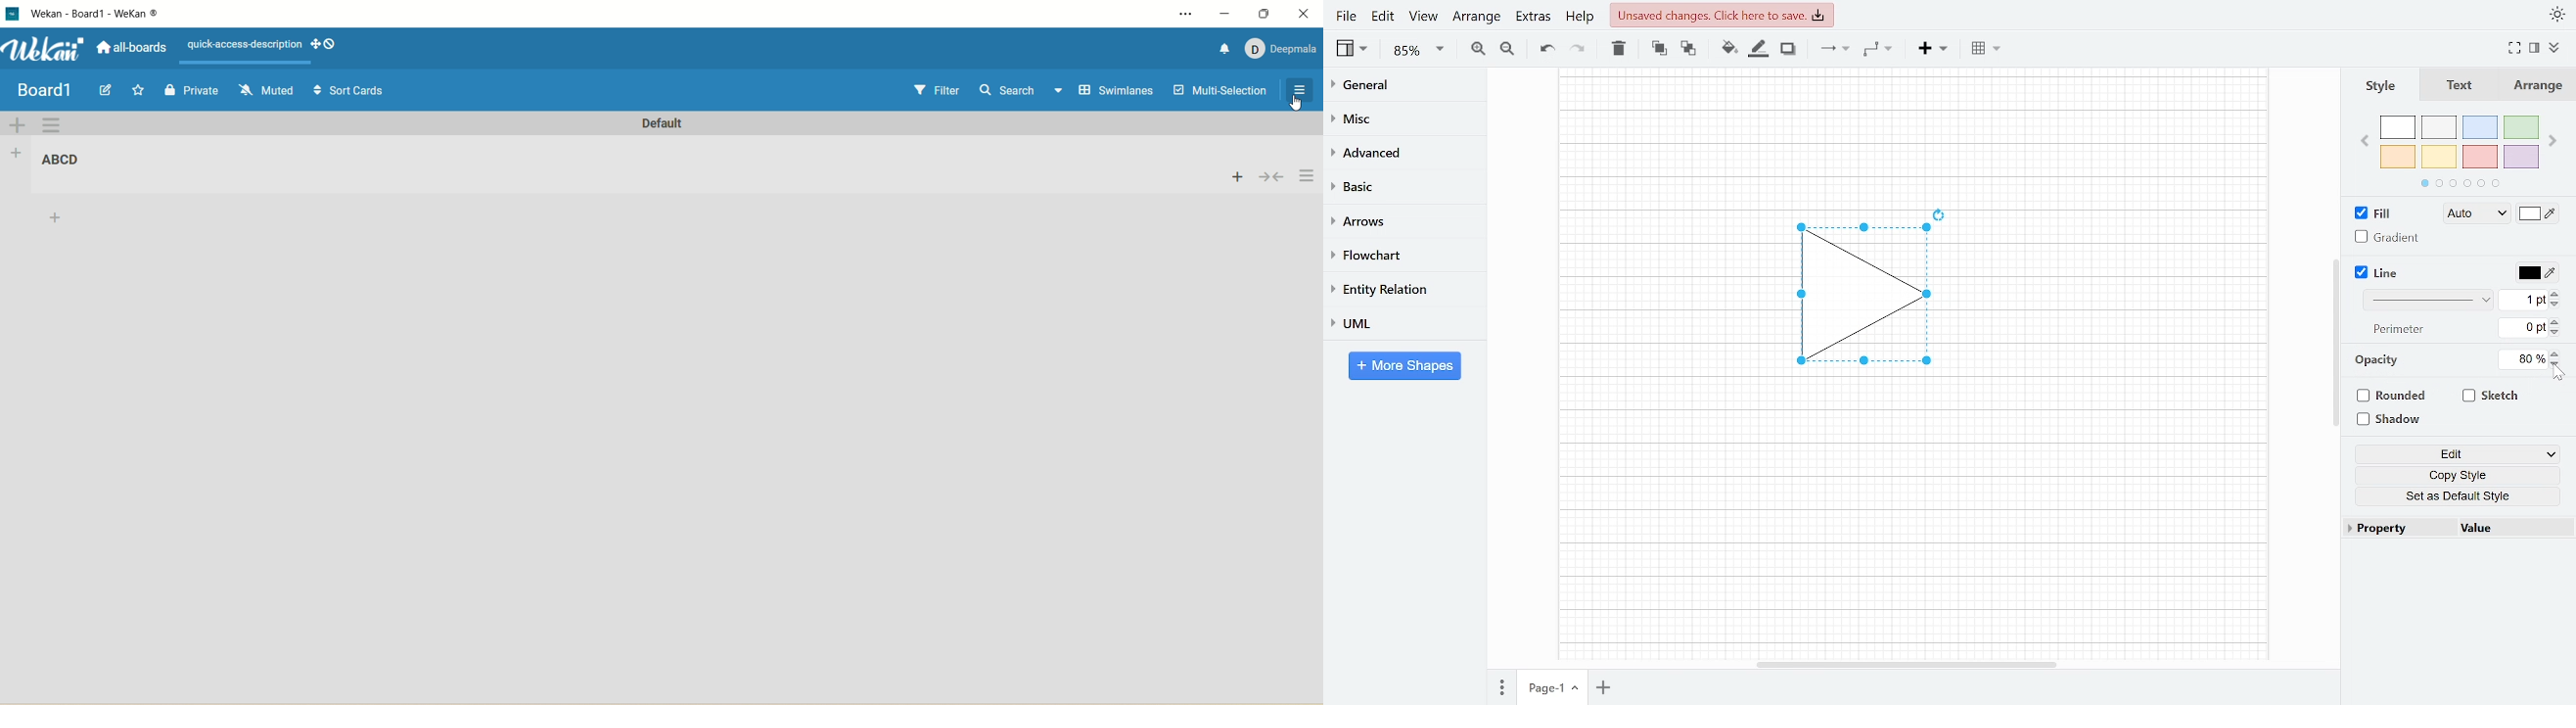 The image size is (2576, 728). Describe the element at coordinates (2535, 49) in the screenshot. I see `Format (Ctrl+Shift+P)` at that location.